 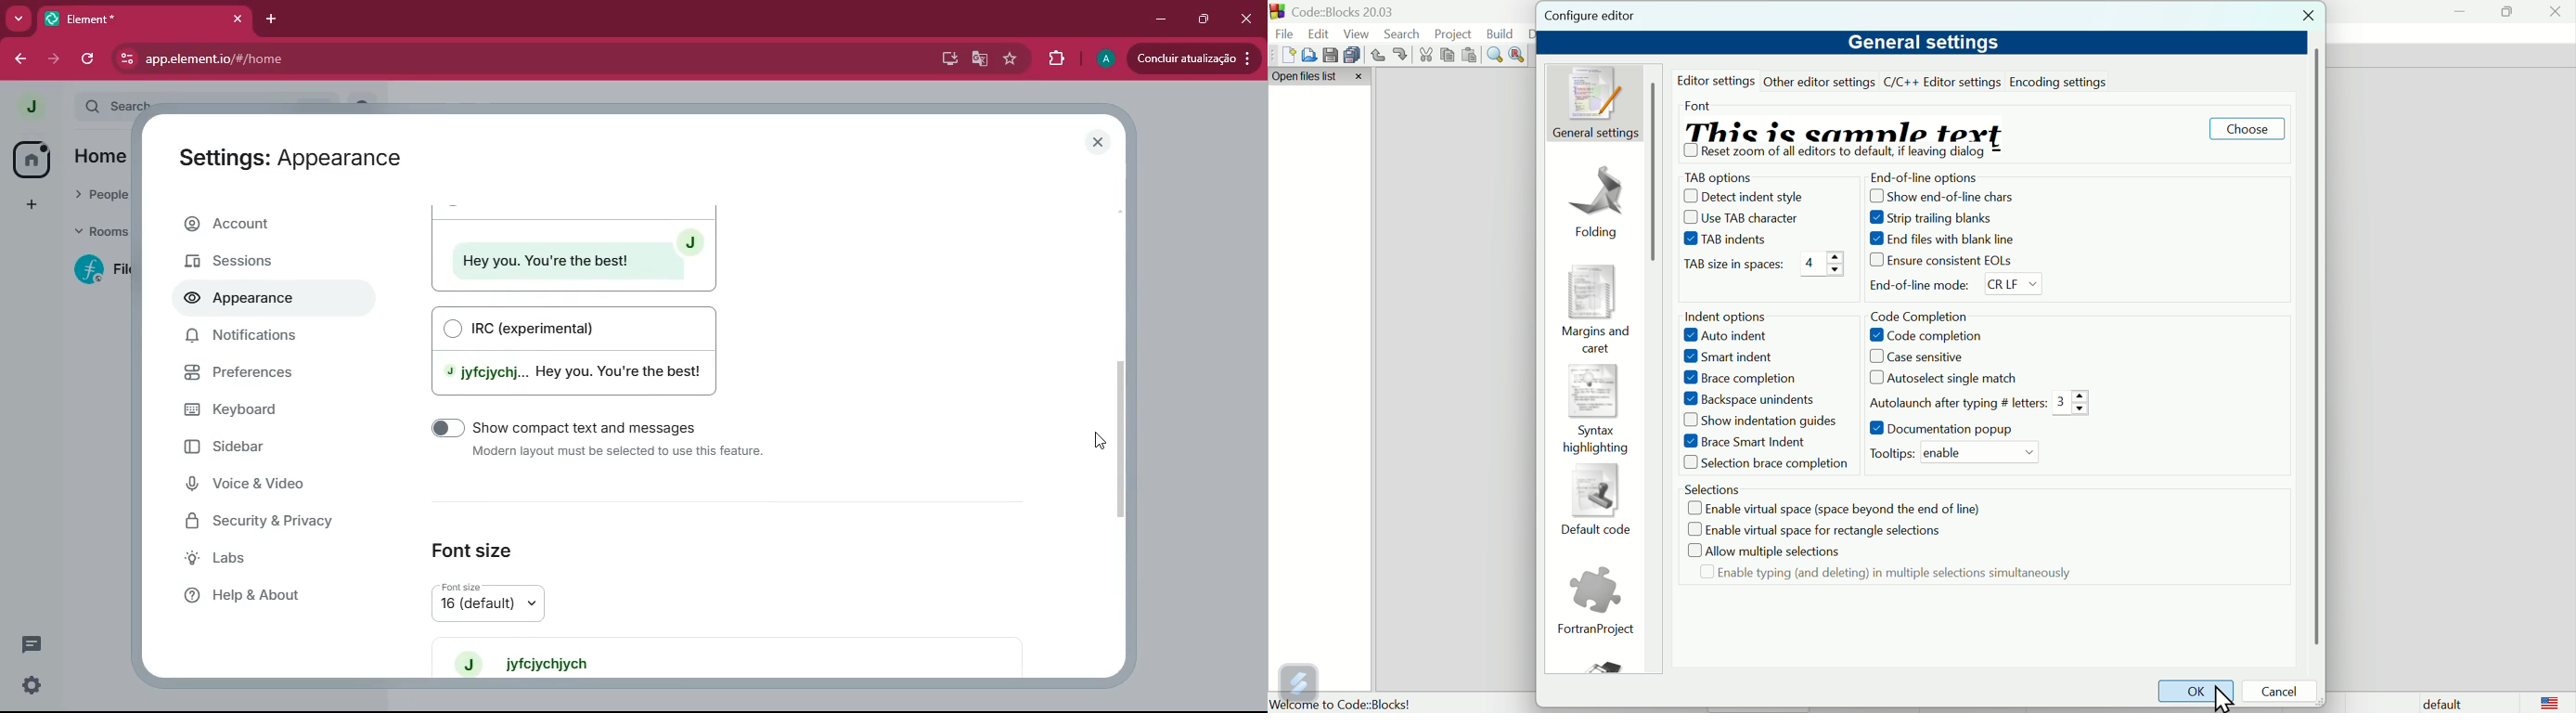 What do you see at coordinates (1742, 376) in the screenshot?
I see `Brace completion` at bounding box center [1742, 376].